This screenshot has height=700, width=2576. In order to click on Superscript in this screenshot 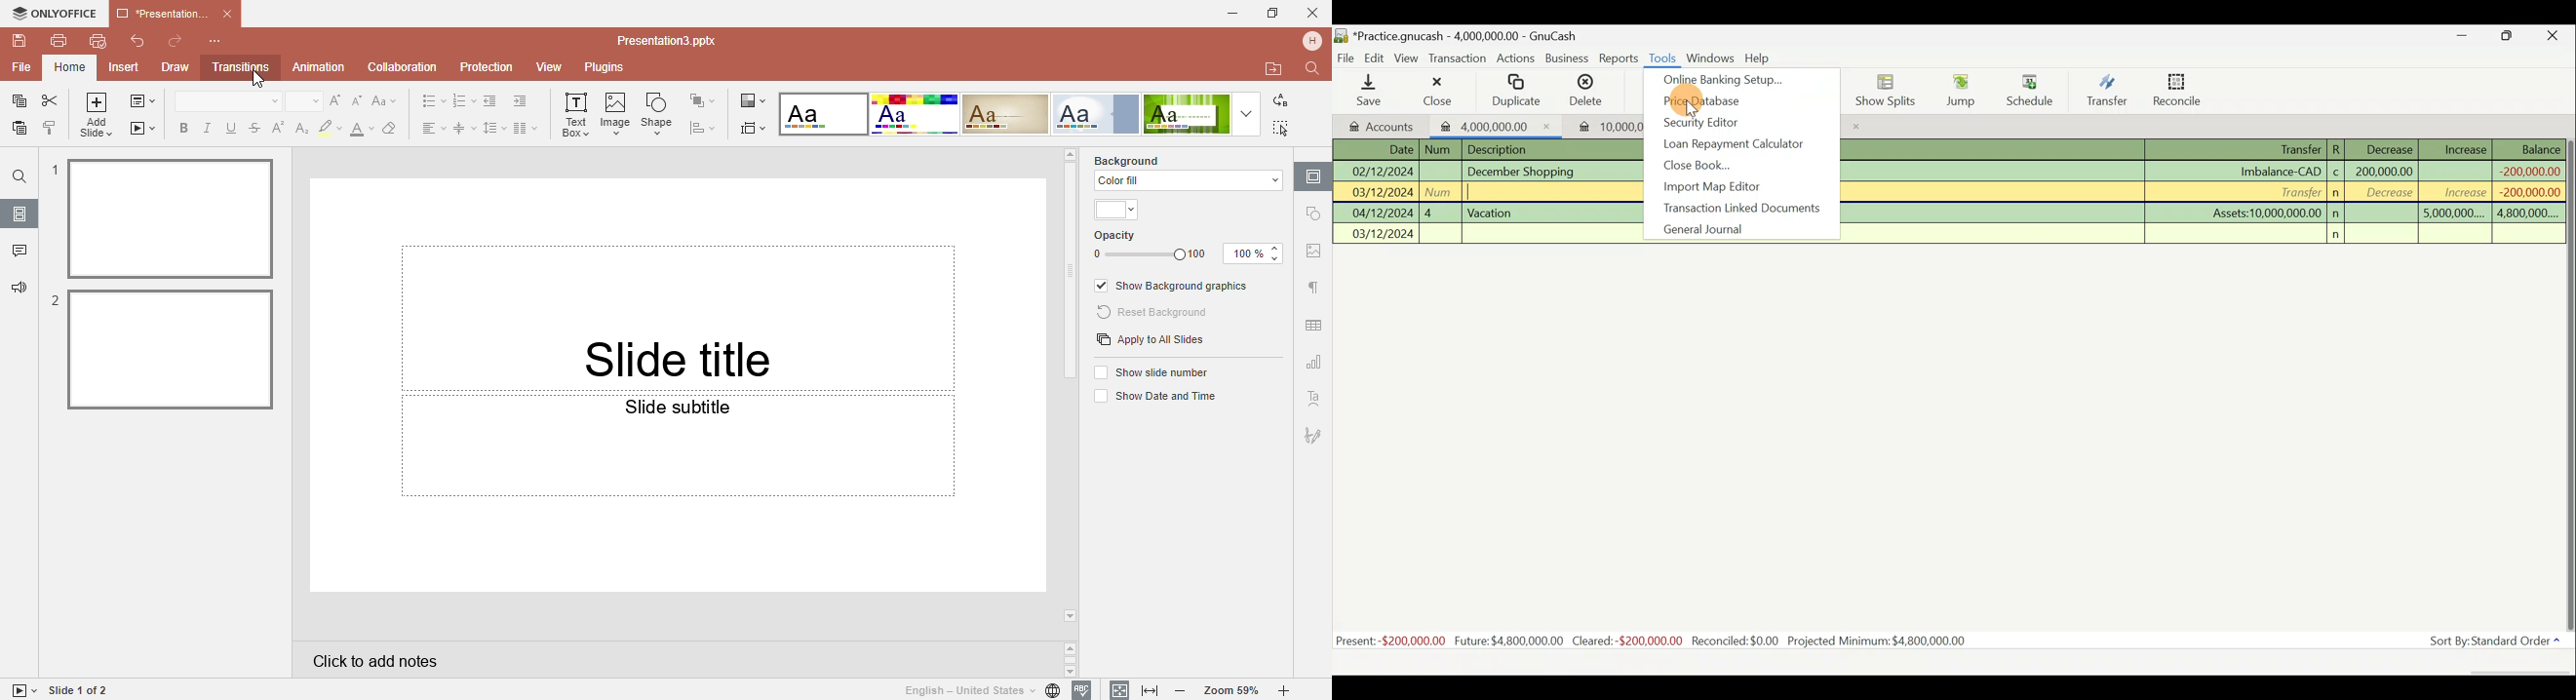, I will do `click(277, 128)`.